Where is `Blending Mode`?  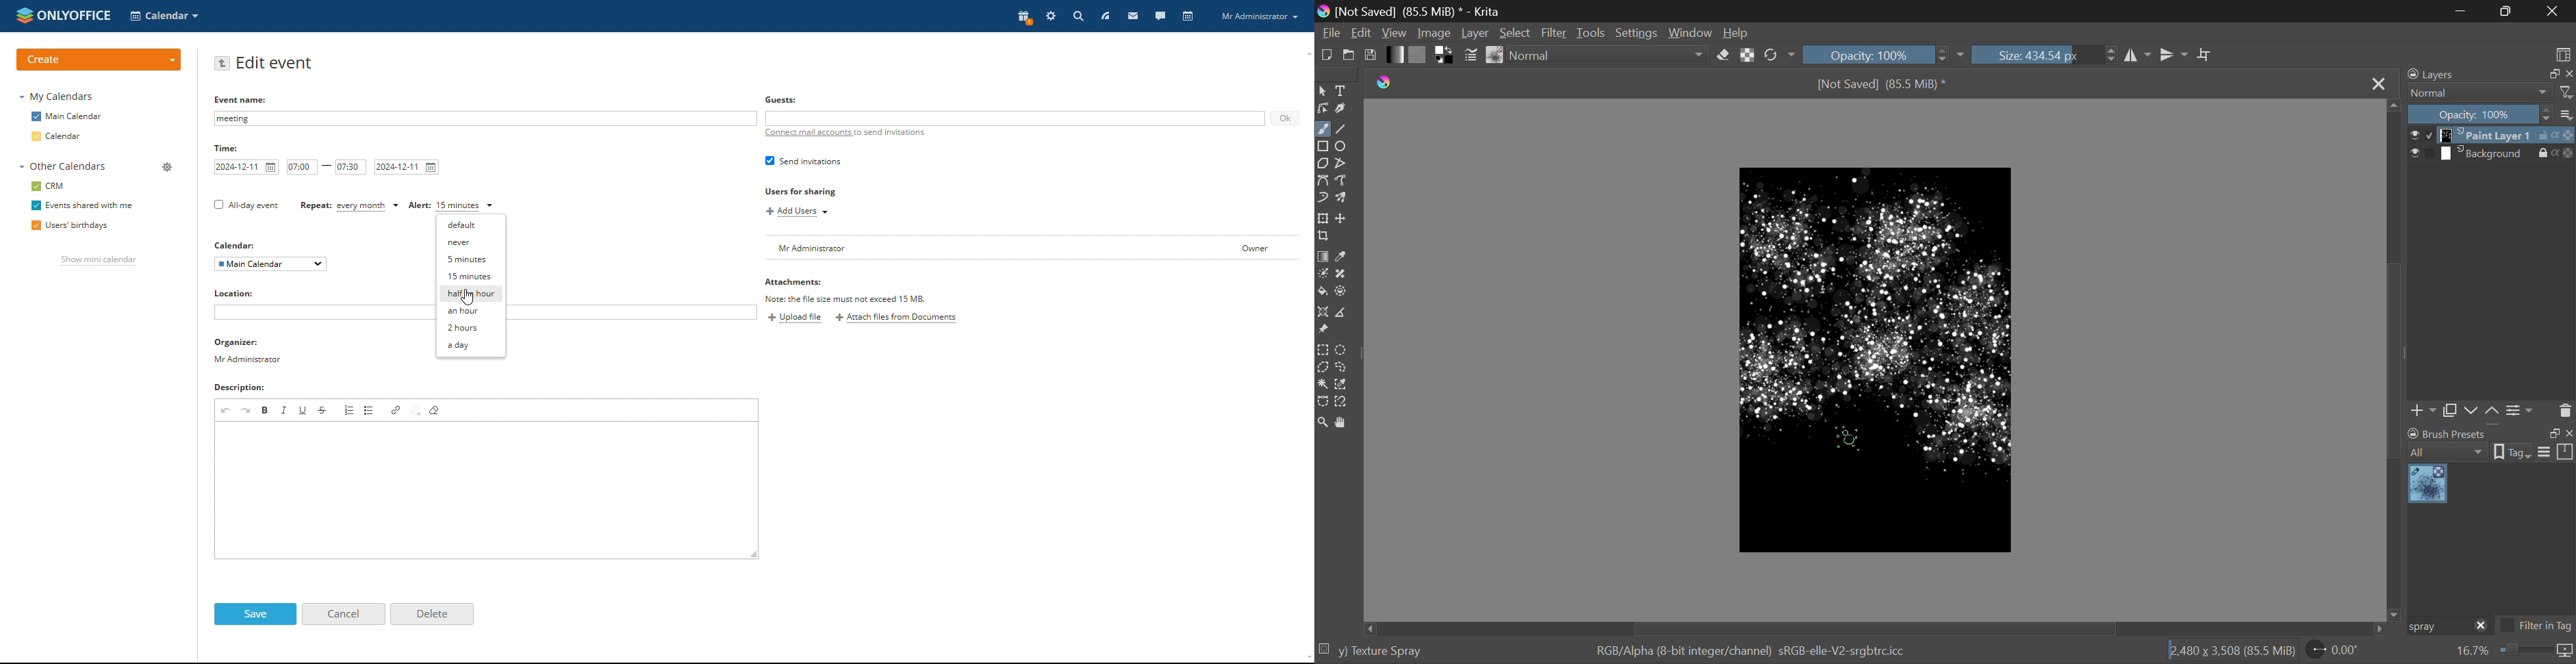
Blending Mode is located at coordinates (1610, 55).